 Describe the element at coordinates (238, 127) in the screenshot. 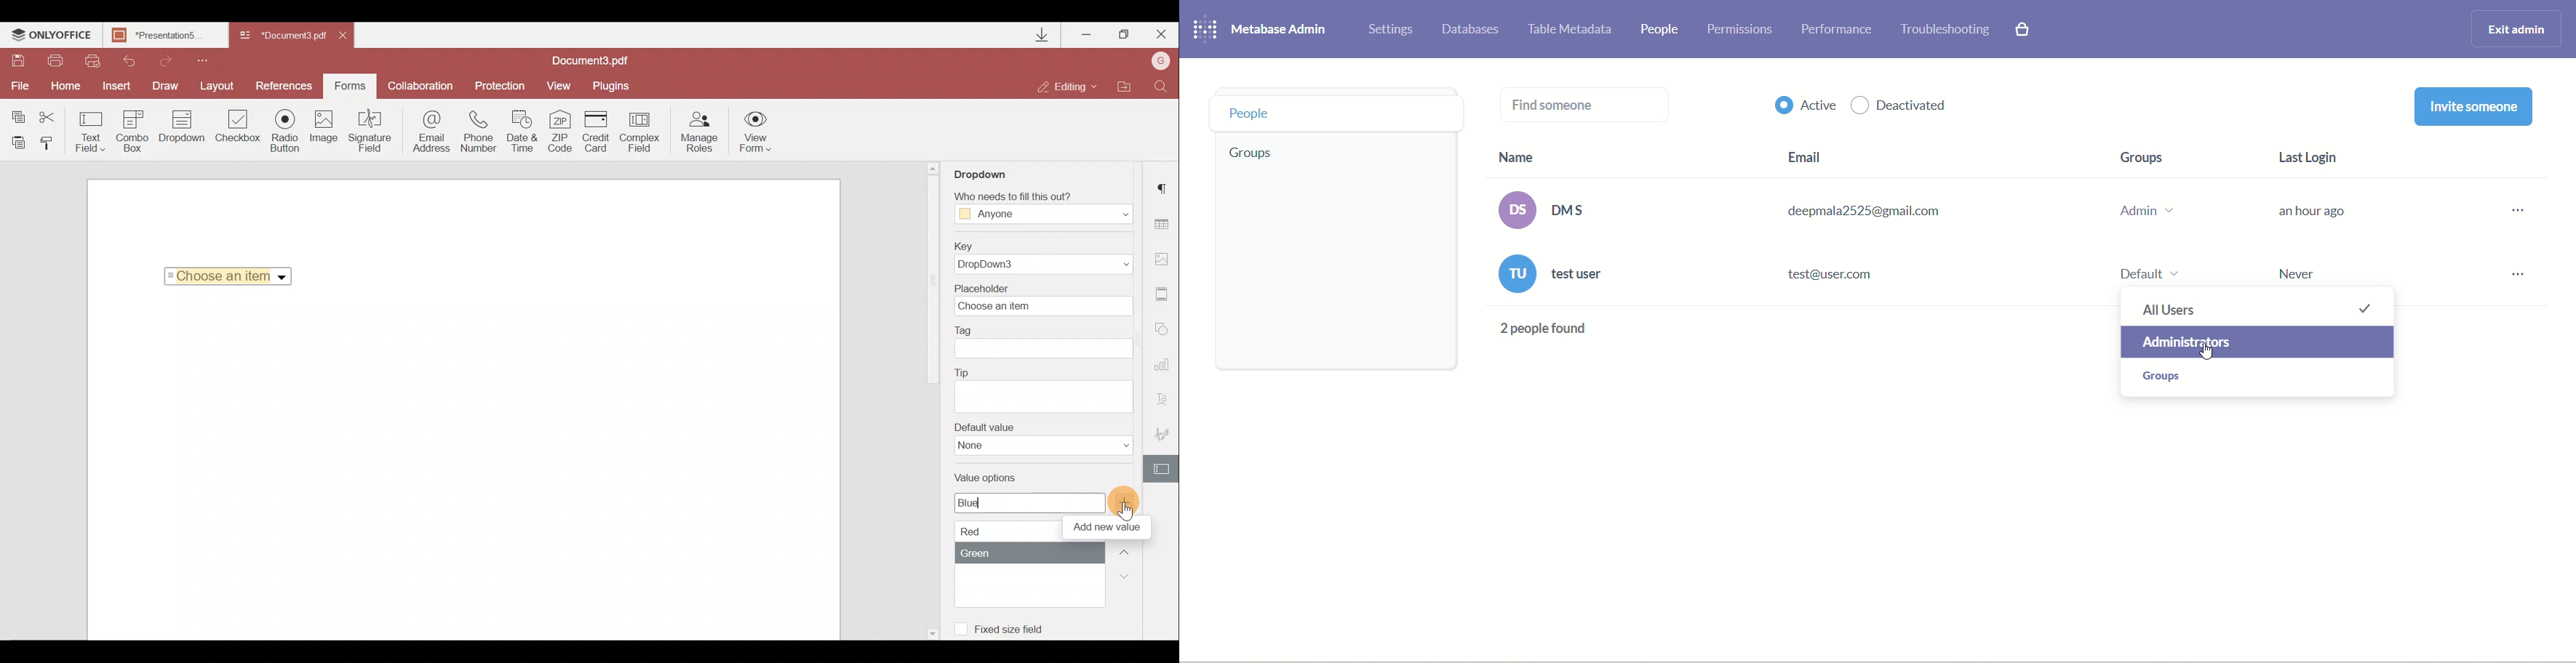

I see `Checkbox` at that location.